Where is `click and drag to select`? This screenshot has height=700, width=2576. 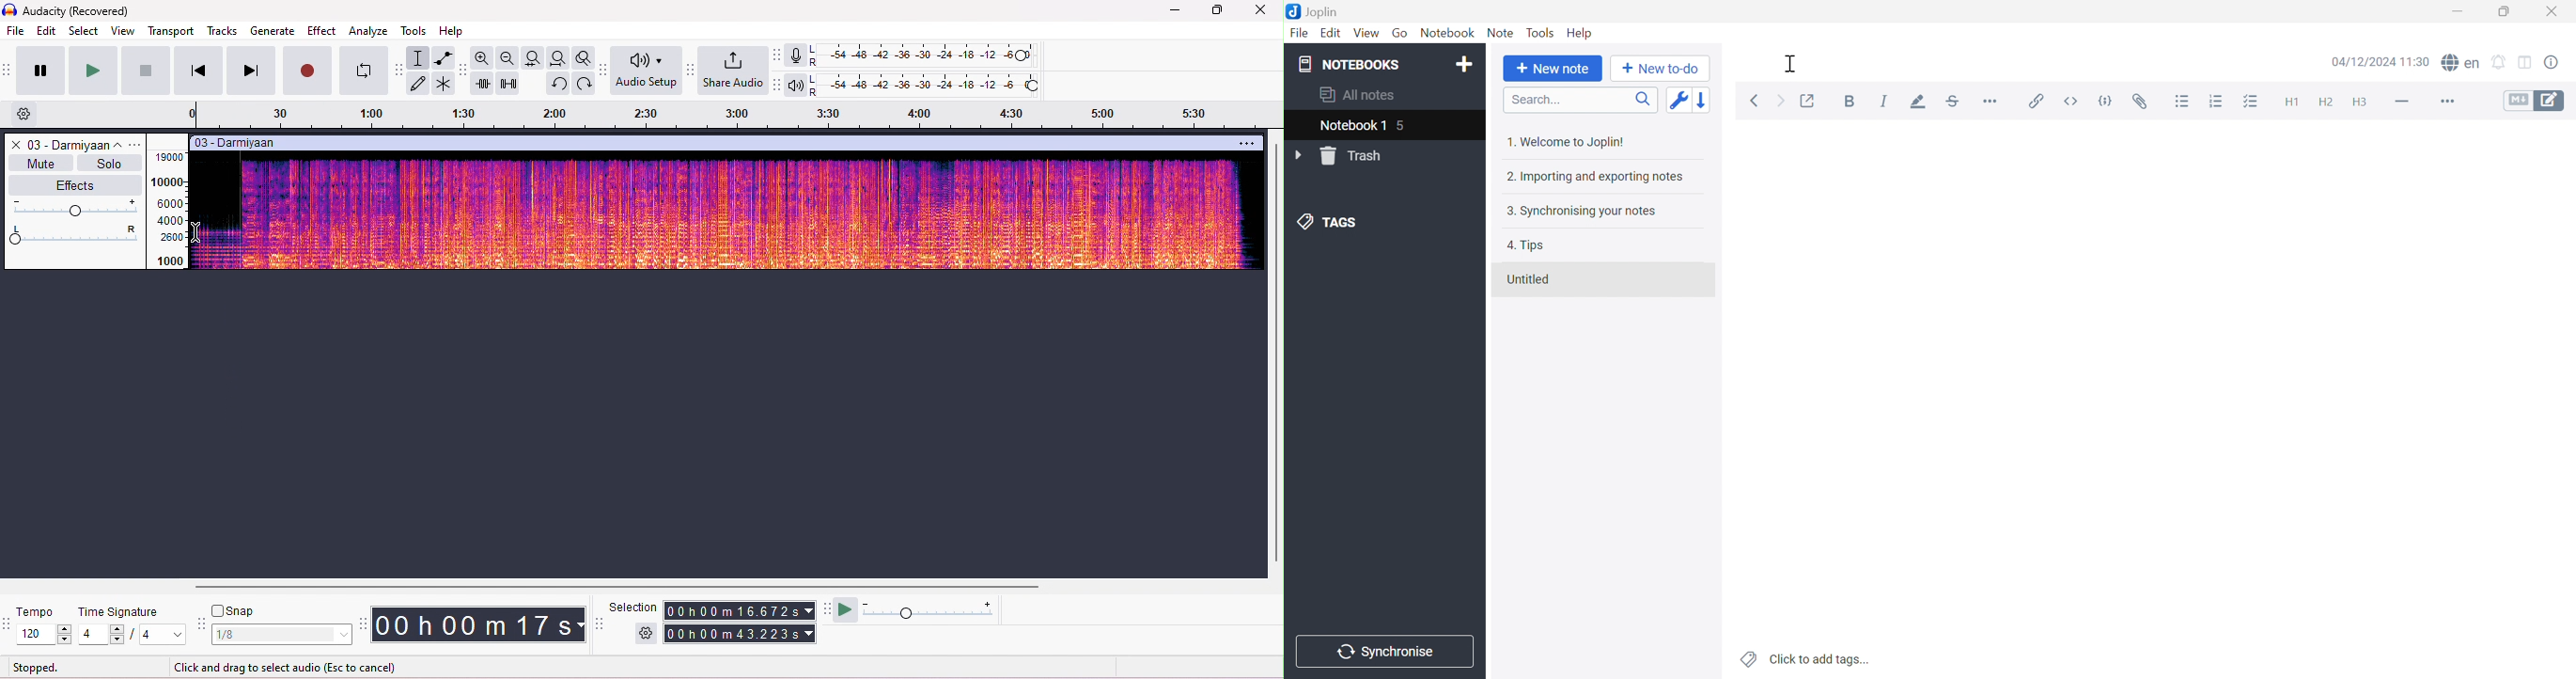
click and drag to select is located at coordinates (286, 665).